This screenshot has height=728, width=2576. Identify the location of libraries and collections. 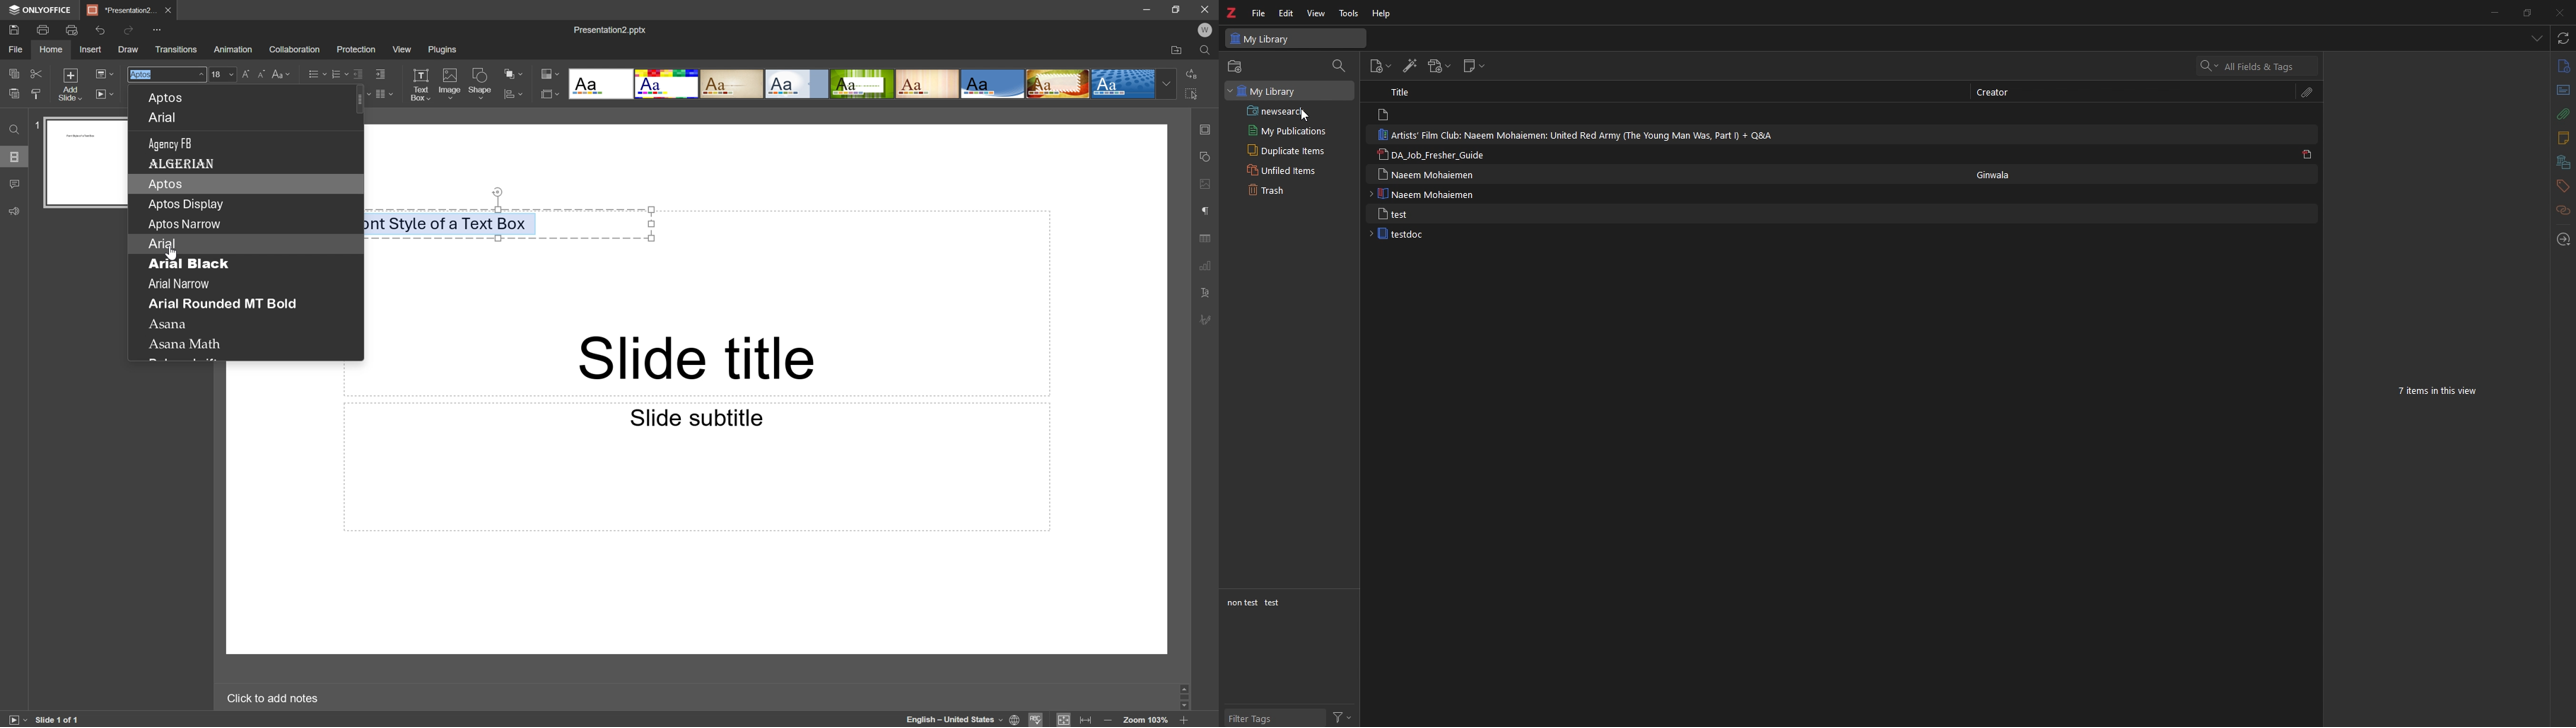
(2564, 162).